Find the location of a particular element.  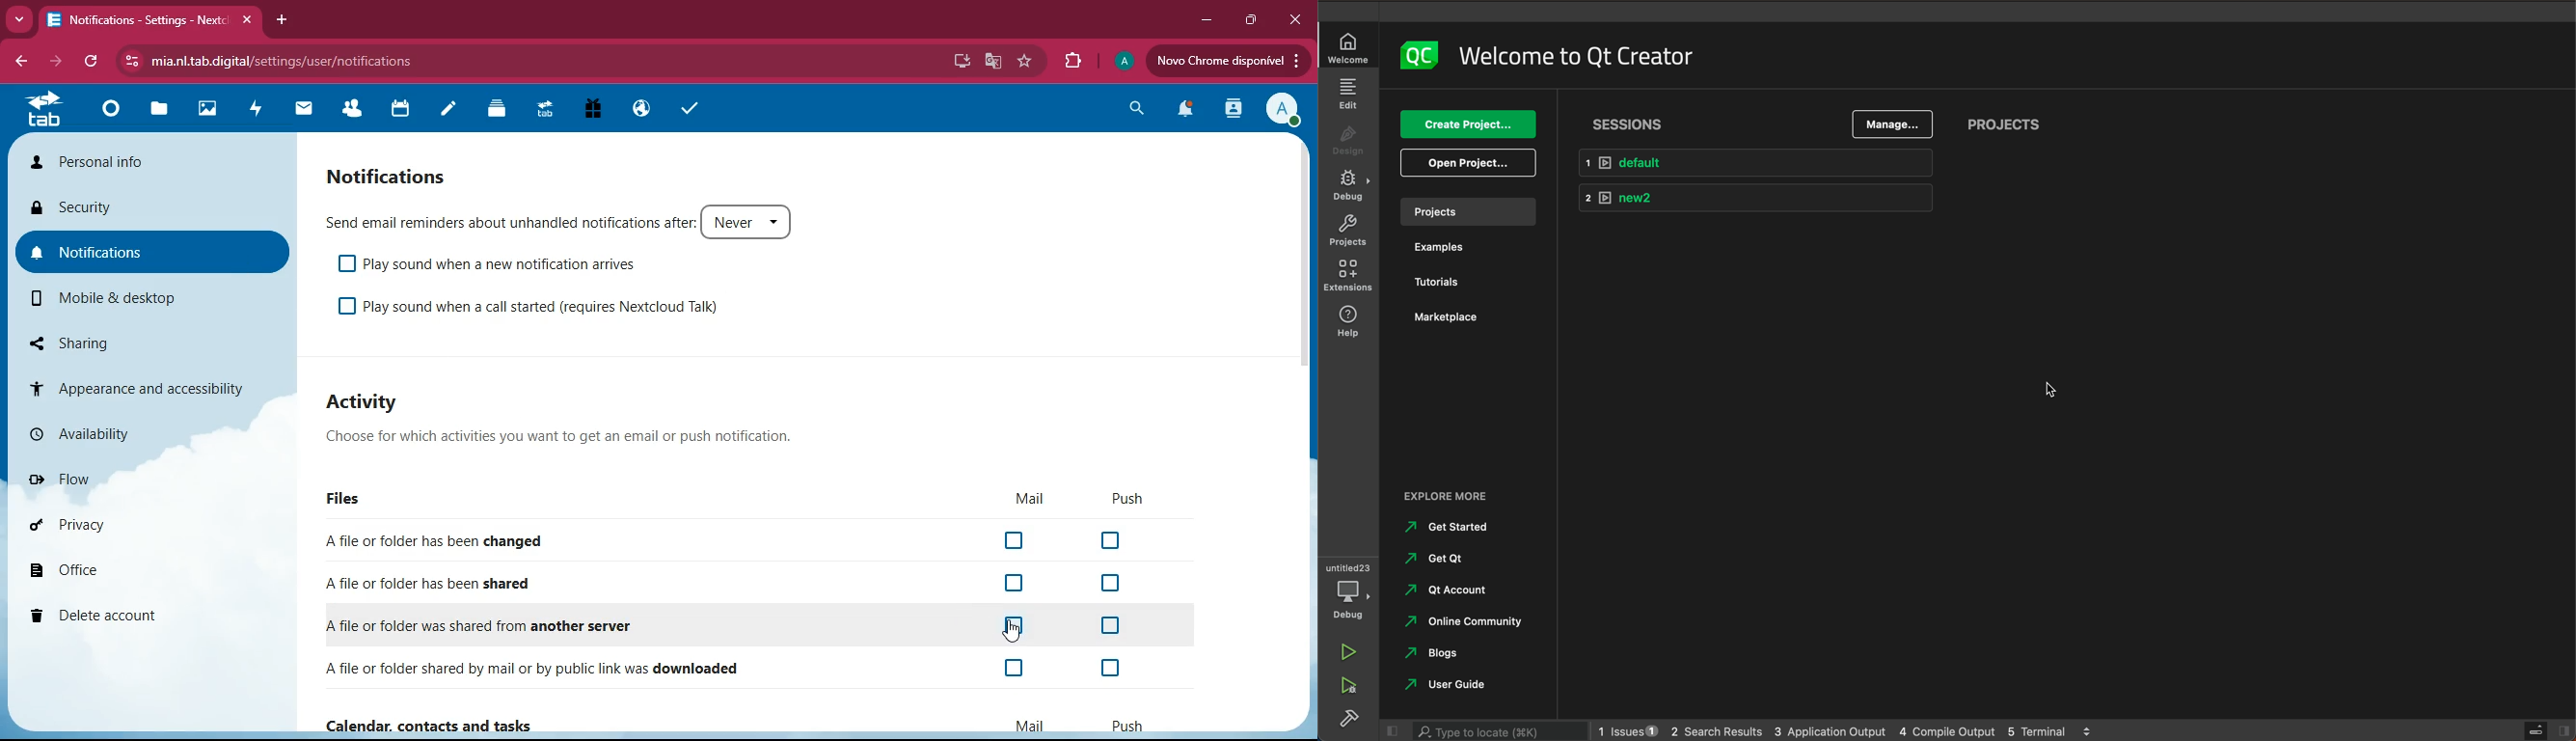

add tab is located at coordinates (280, 21).